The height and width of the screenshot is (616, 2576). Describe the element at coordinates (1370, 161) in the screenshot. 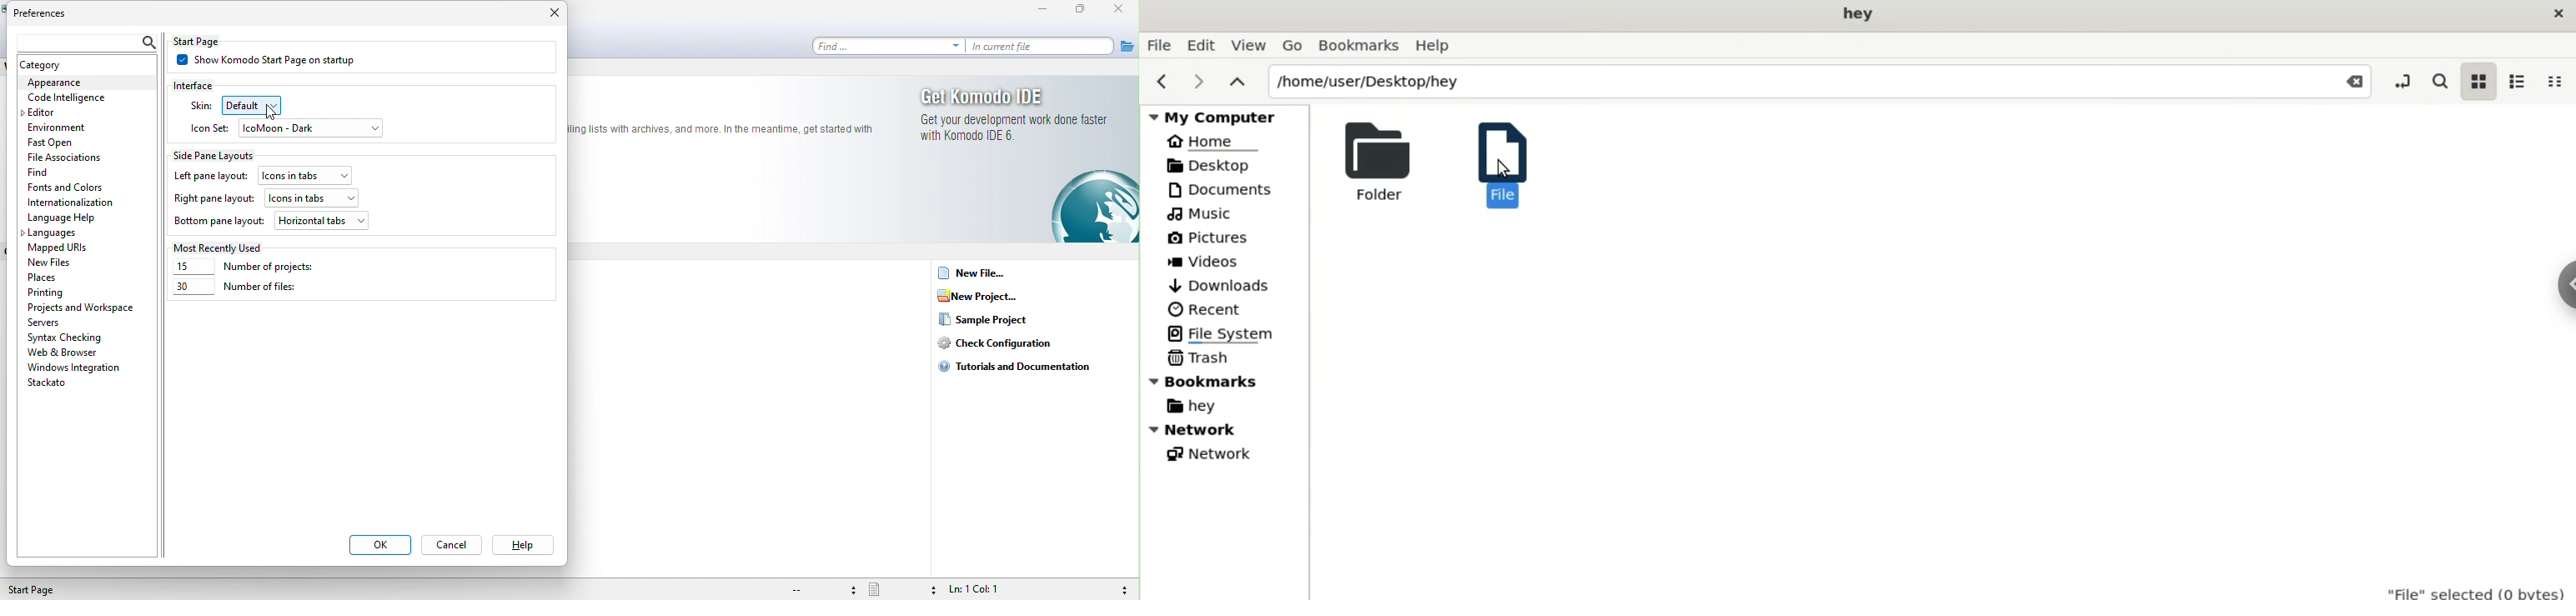

I see `folder` at that location.